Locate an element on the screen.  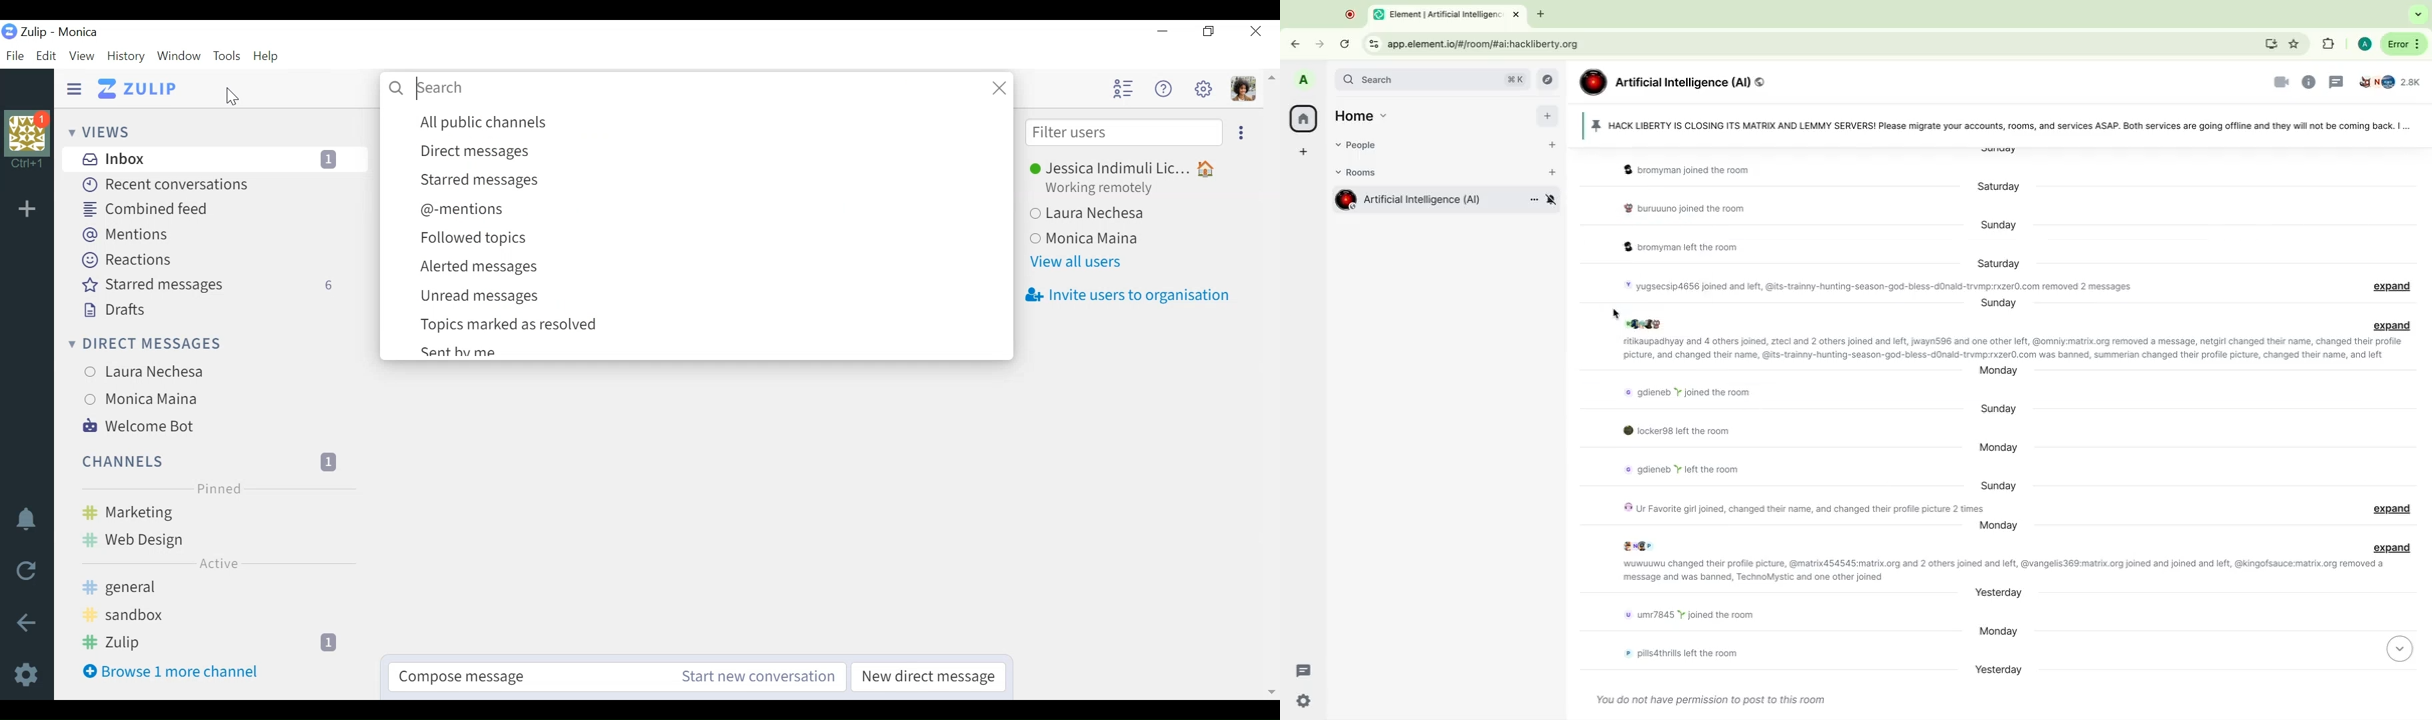
Room options is located at coordinates (1533, 200).